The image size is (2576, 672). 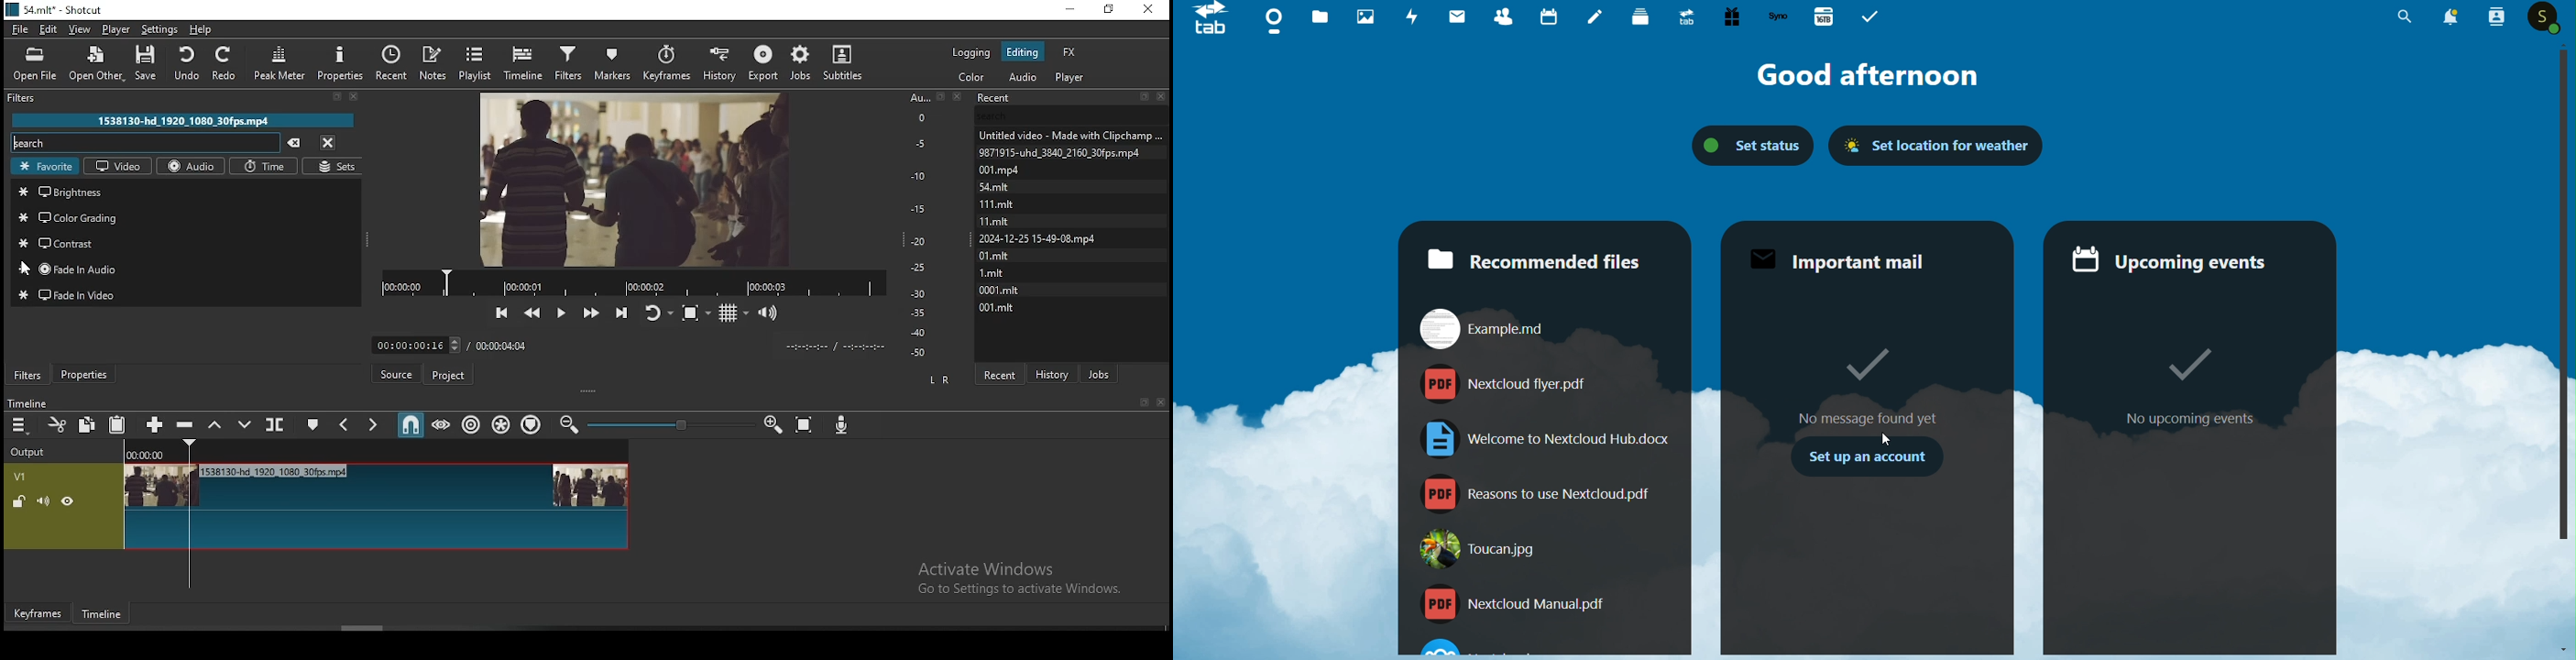 I want to click on L R, so click(x=937, y=379).